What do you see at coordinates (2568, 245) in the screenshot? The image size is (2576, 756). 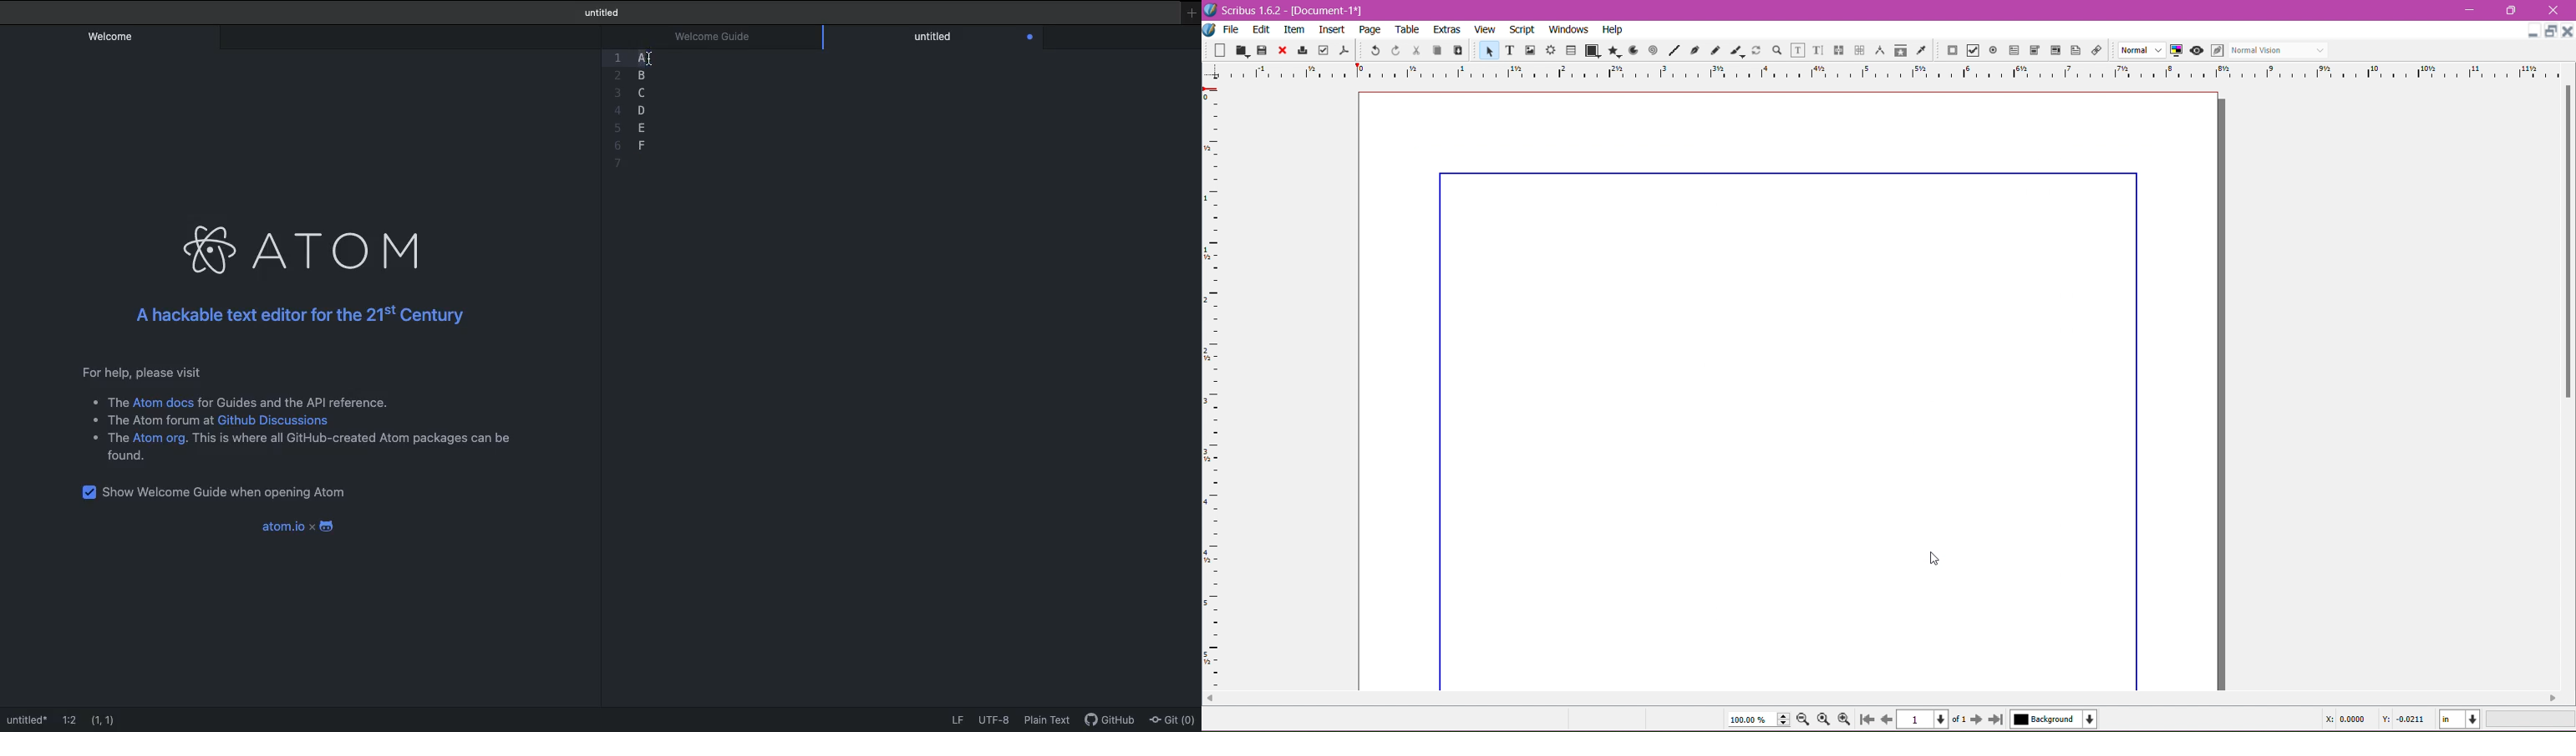 I see `Vertical Scroll Bar` at bounding box center [2568, 245].